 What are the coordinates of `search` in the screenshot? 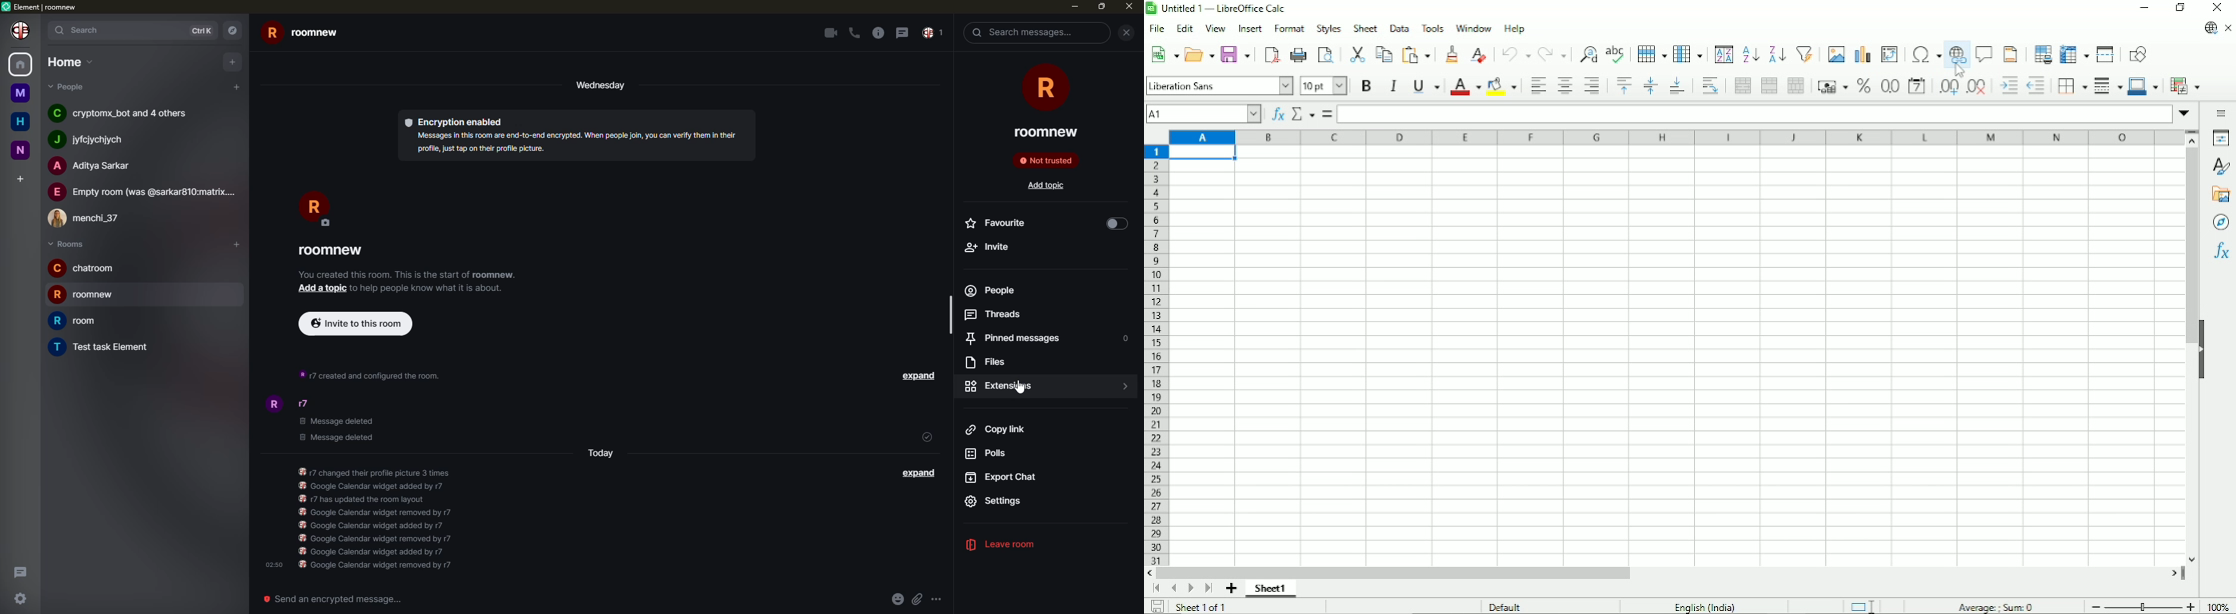 It's located at (80, 32).